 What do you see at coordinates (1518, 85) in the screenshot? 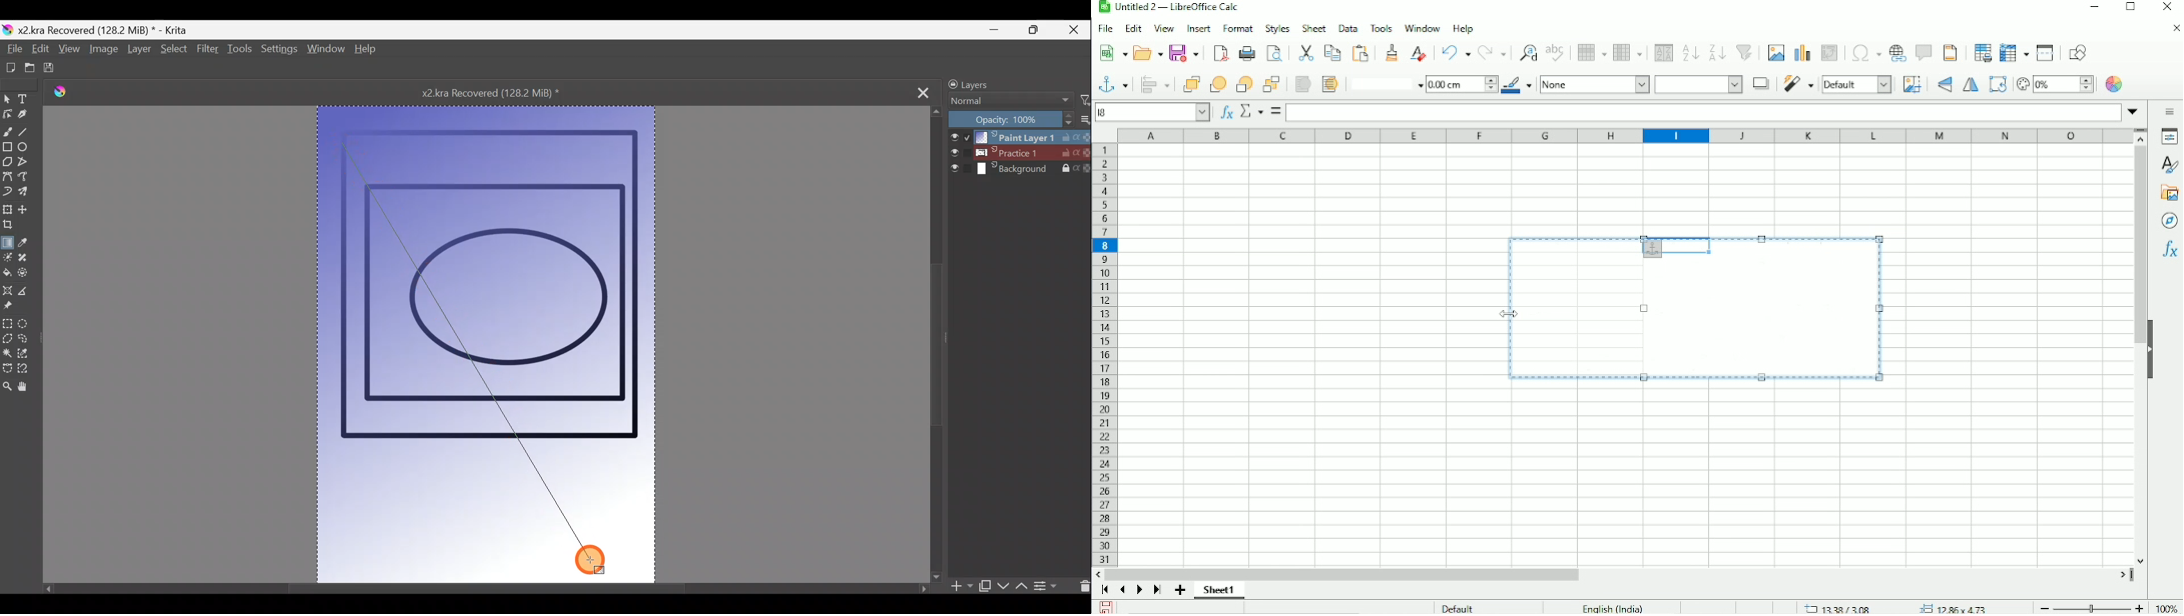
I see `Line color` at bounding box center [1518, 85].